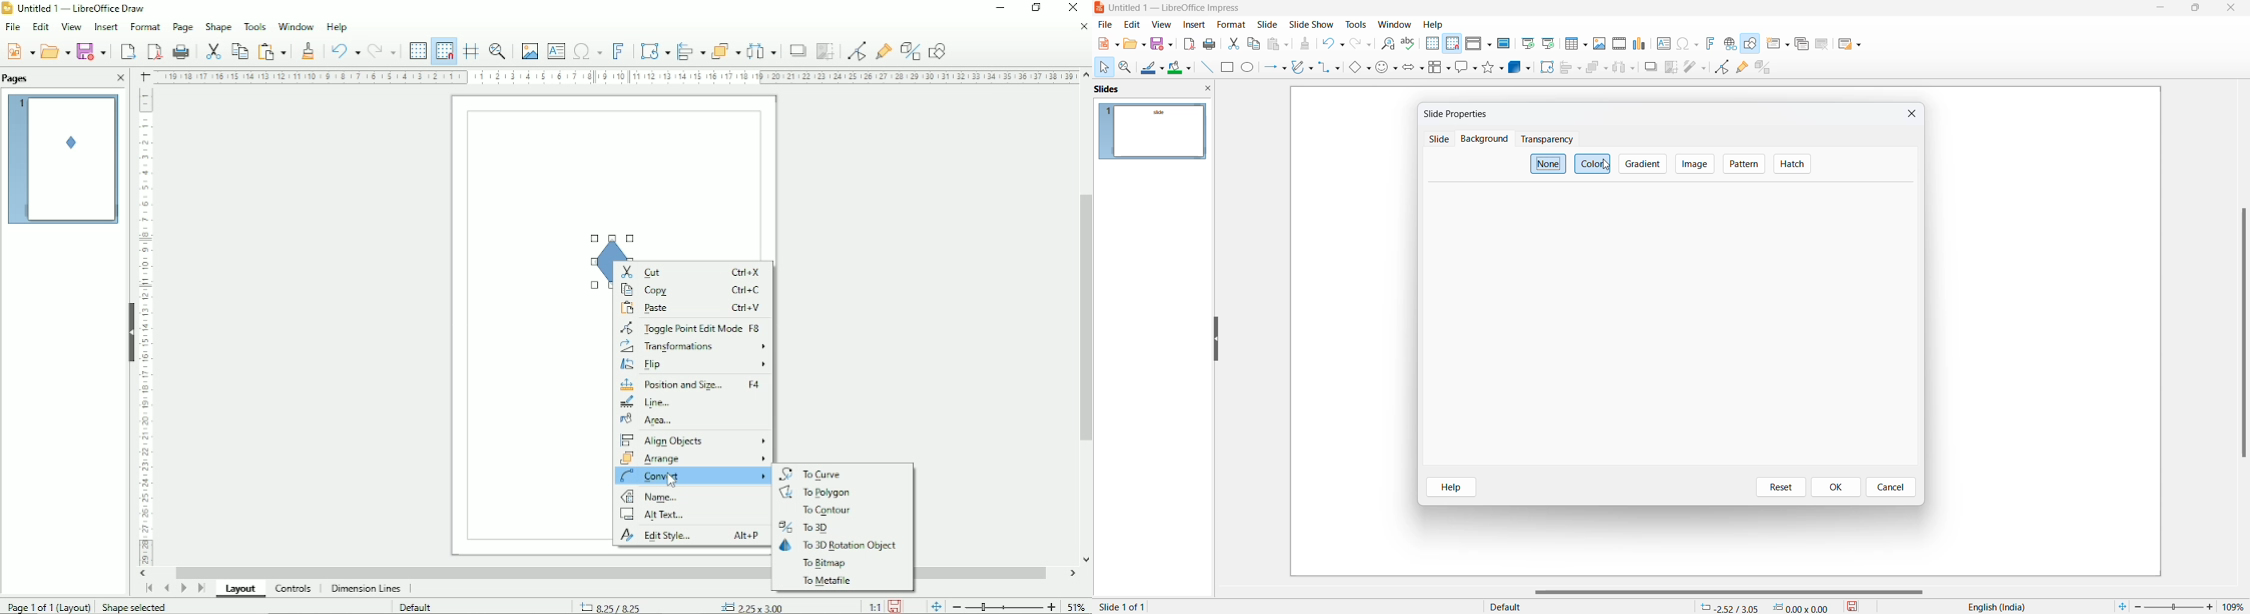  Describe the element at coordinates (898, 606) in the screenshot. I see `Save` at that location.